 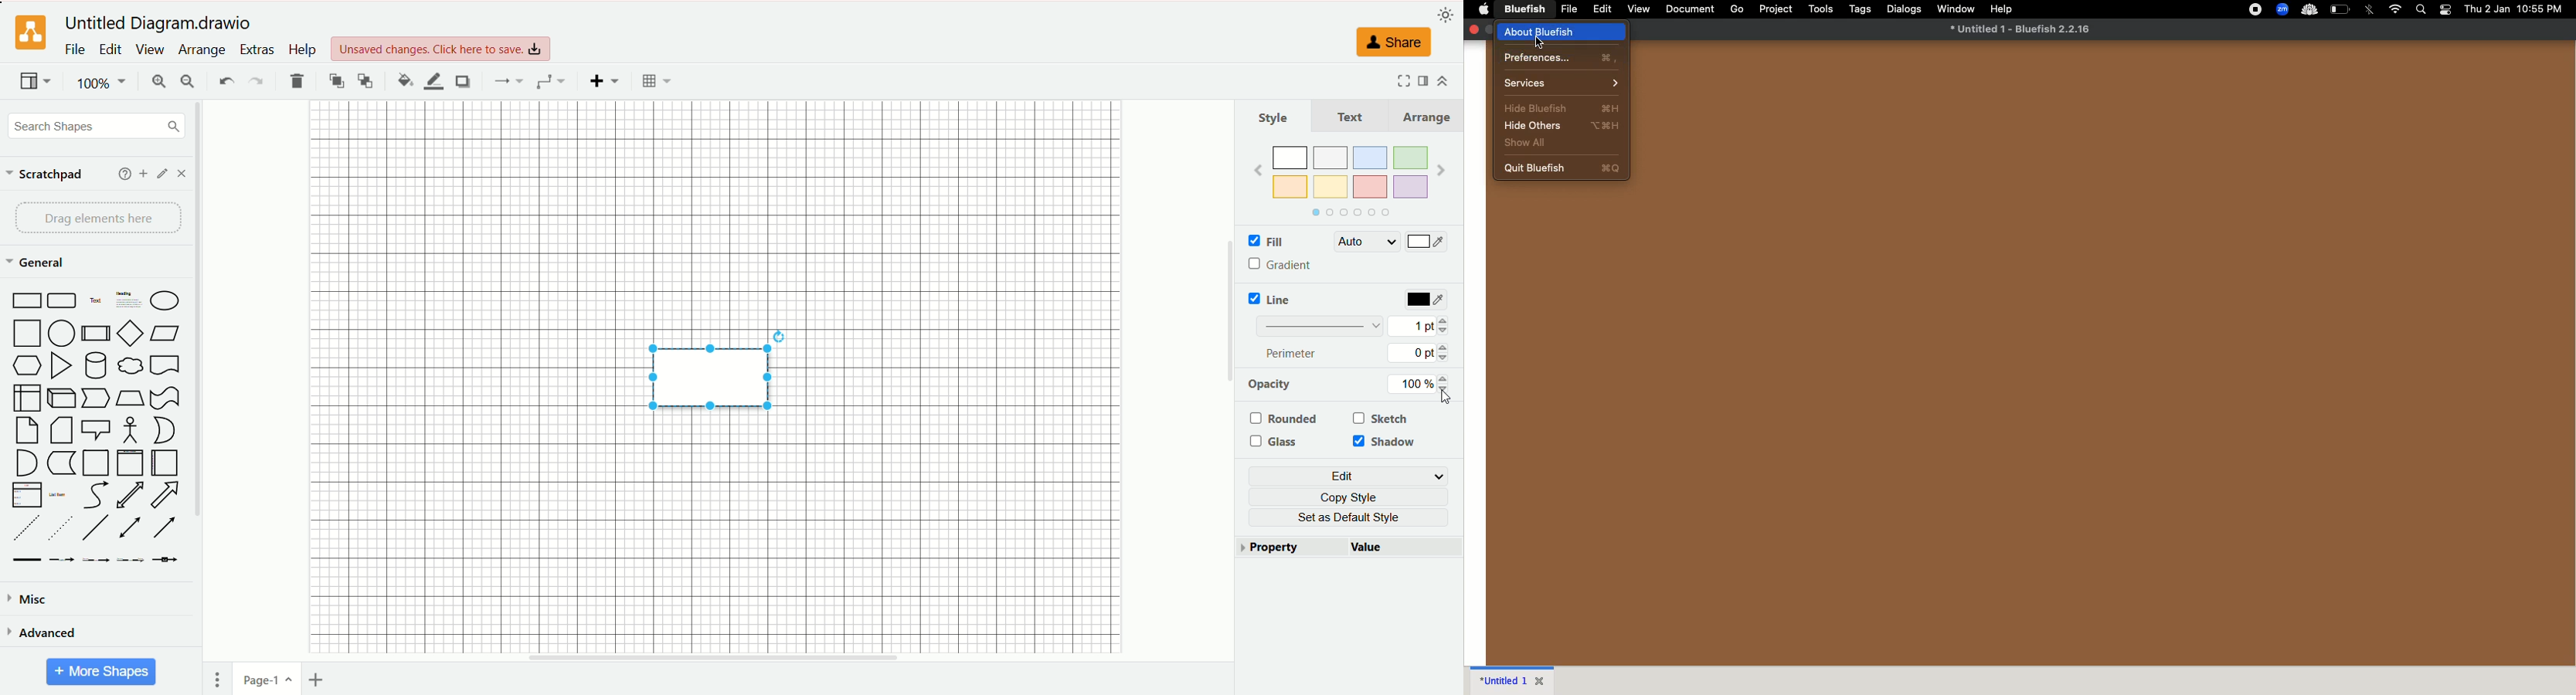 What do you see at coordinates (1352, 476) in the screenshot?
I see `edit` at bounding box center [1352, 476].